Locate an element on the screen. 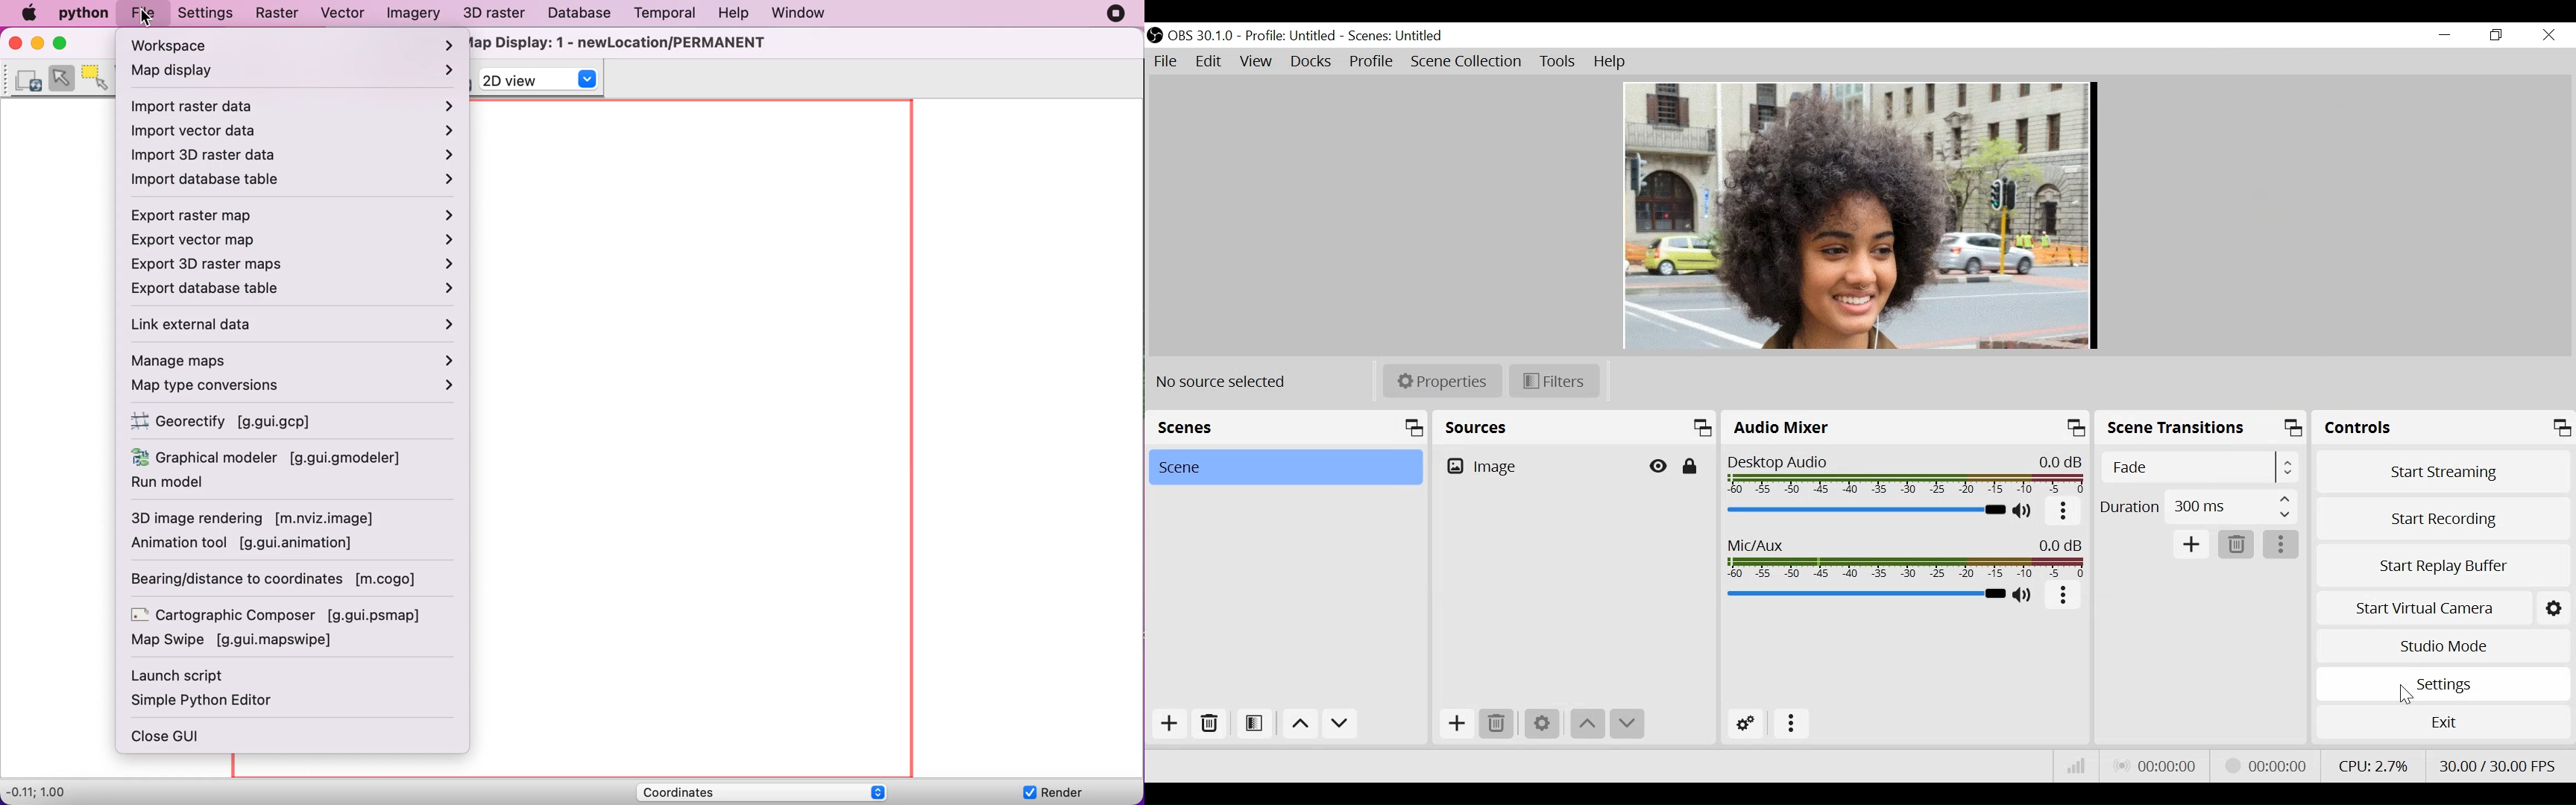 The width and height of the screenshot is (2576, 812). Mic/Aux Slider is located at coordinates (1865, 593).